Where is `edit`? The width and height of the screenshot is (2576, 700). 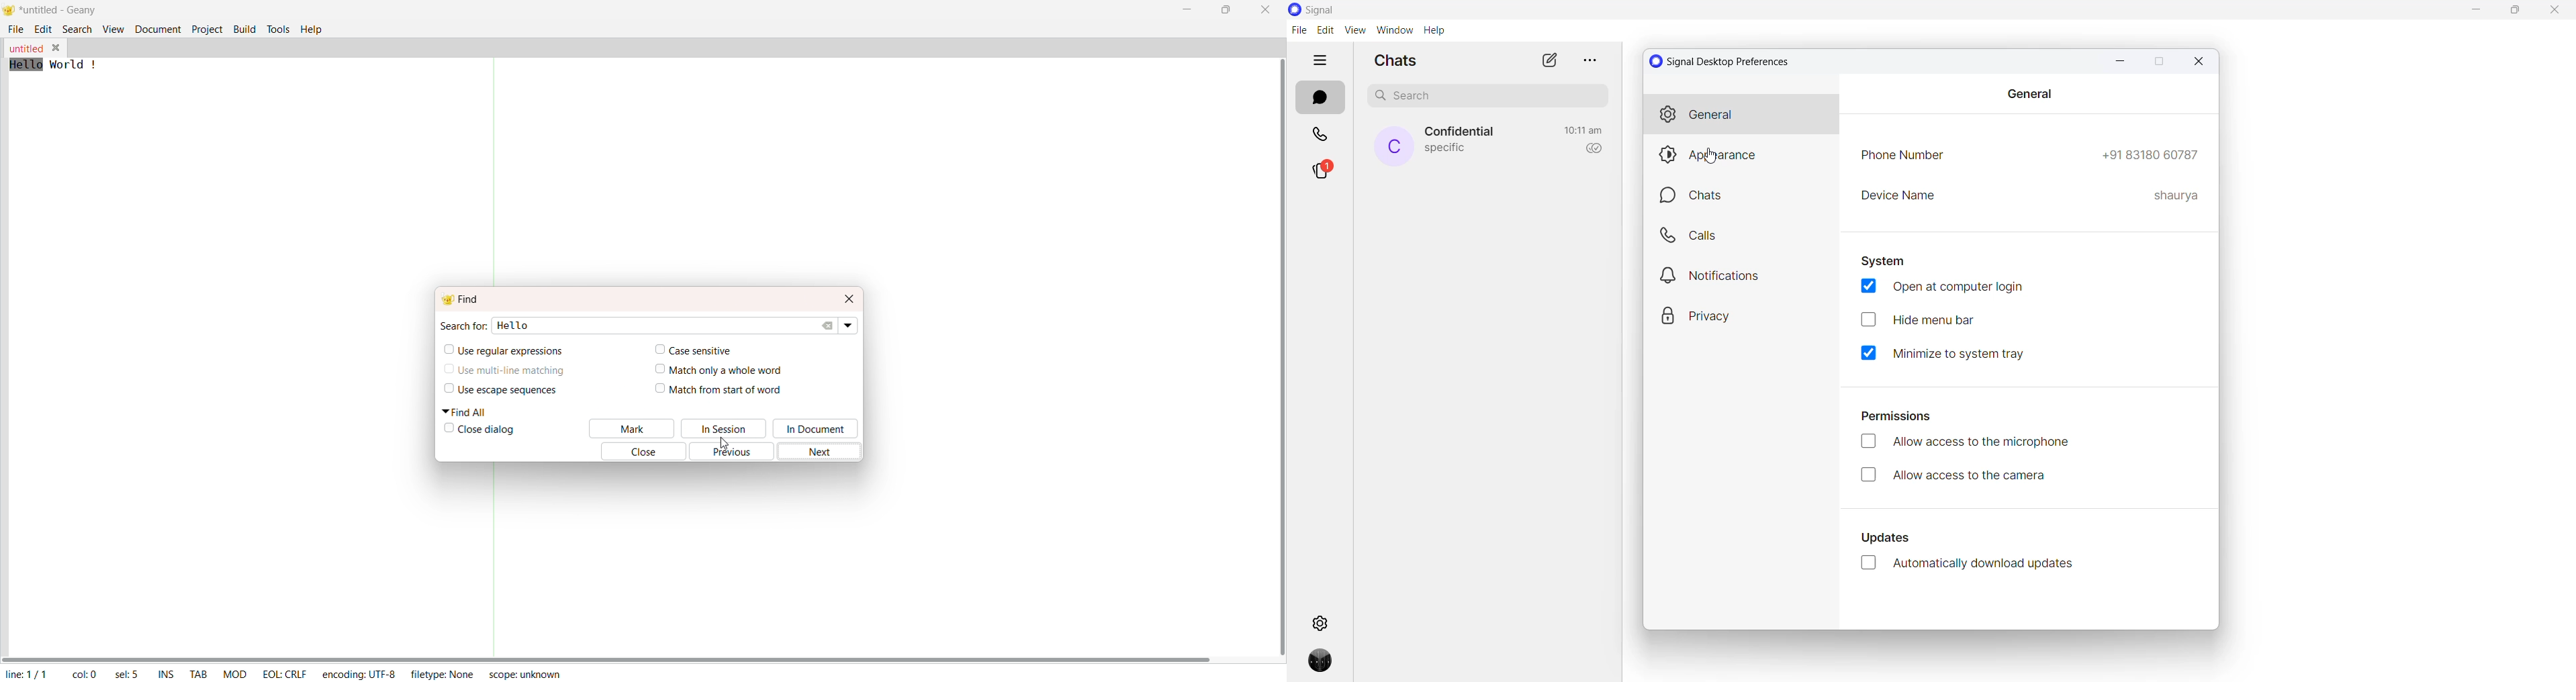
edit is located at coordinates (1325, 30).